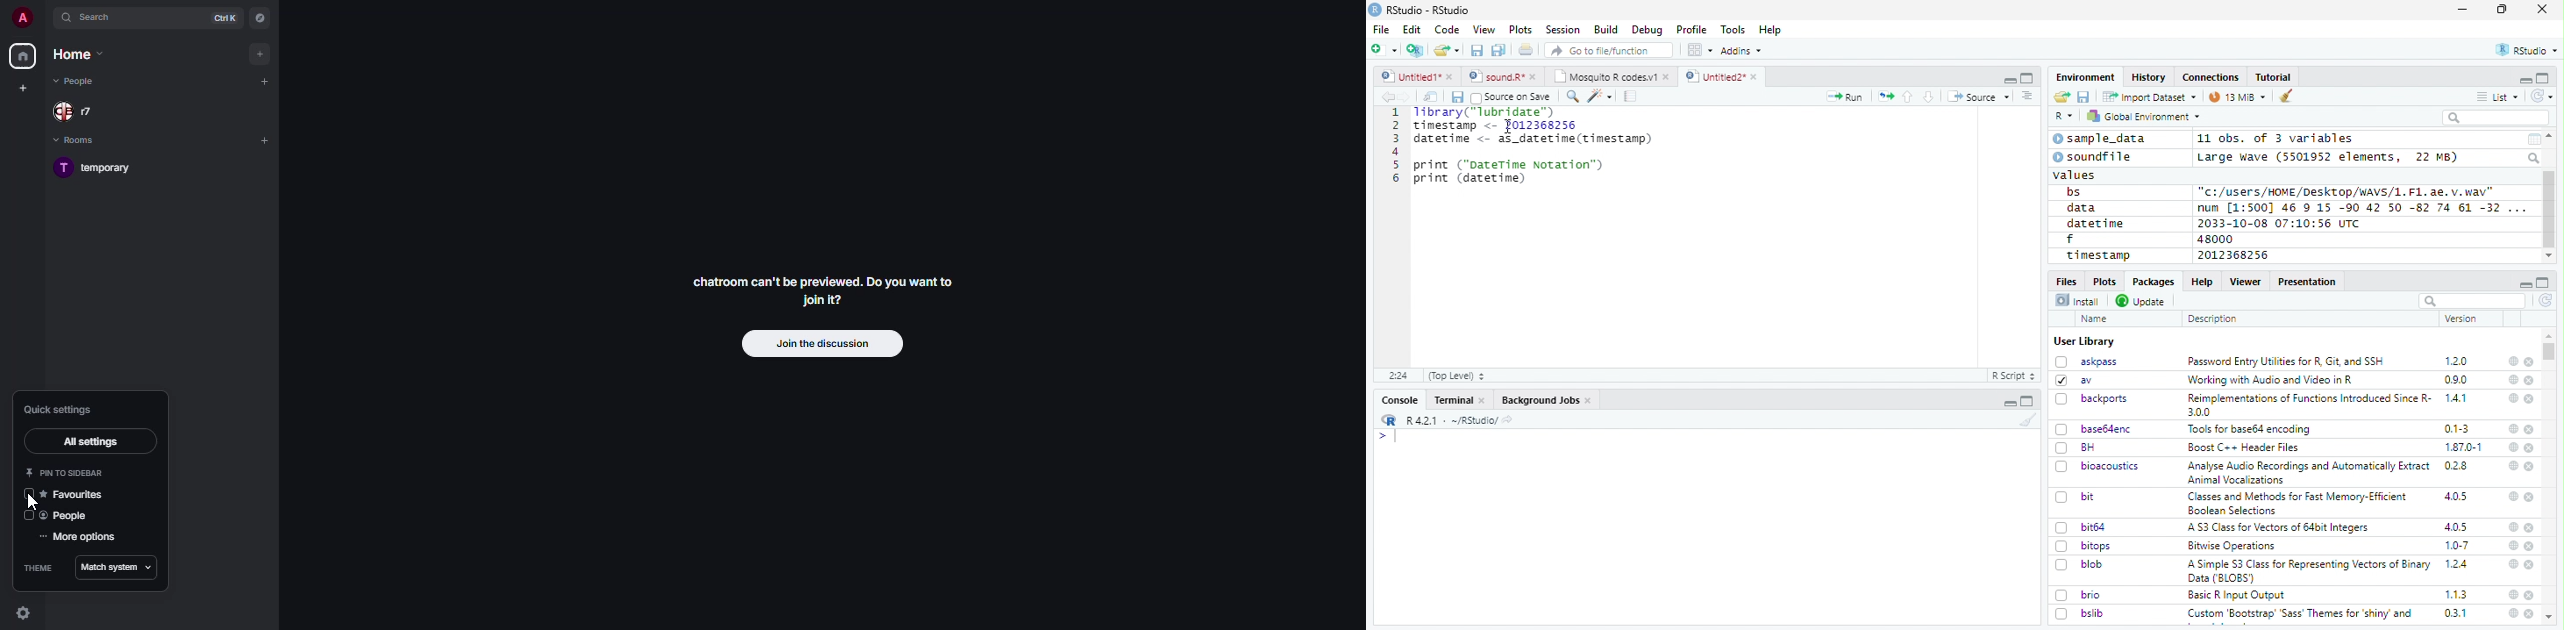  What do you see at coordinates (2544, 96) in the screenshot?
I see `Refresh` at bounding box center [2544, 96].